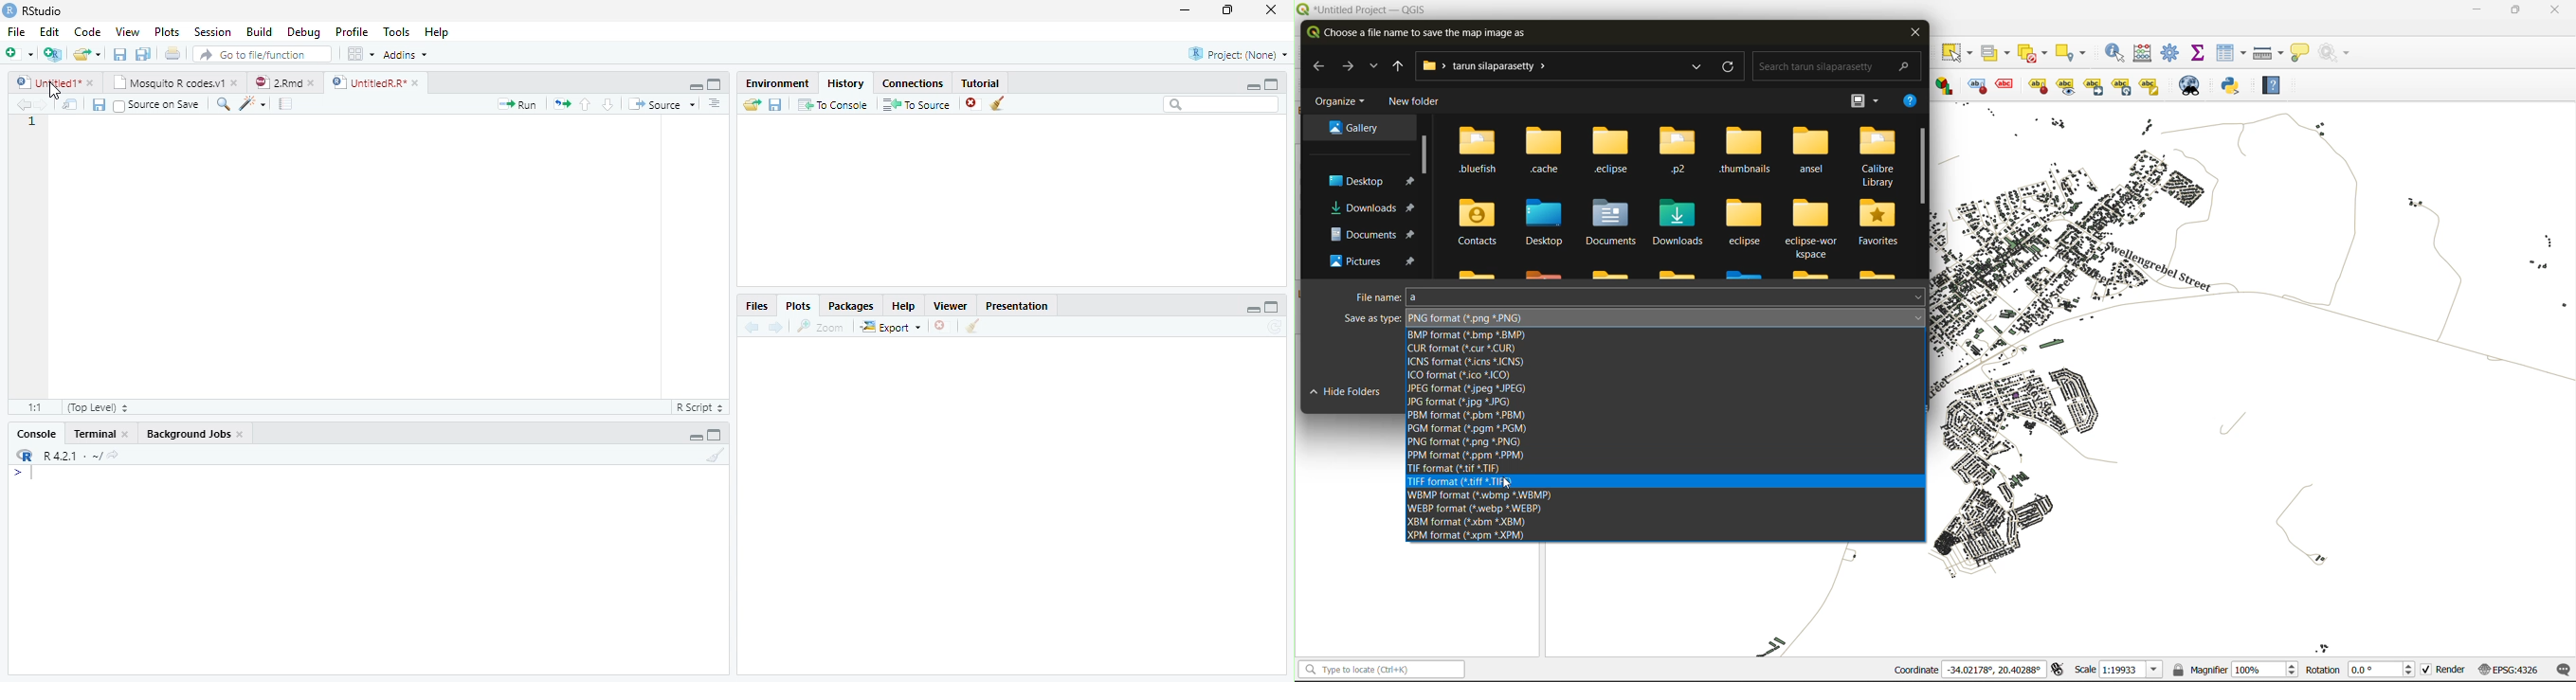 This screenshot has width=2576, height=700. Describe the element at coordinates (33, 123) in the screenshot. I see `Line number` at that location.